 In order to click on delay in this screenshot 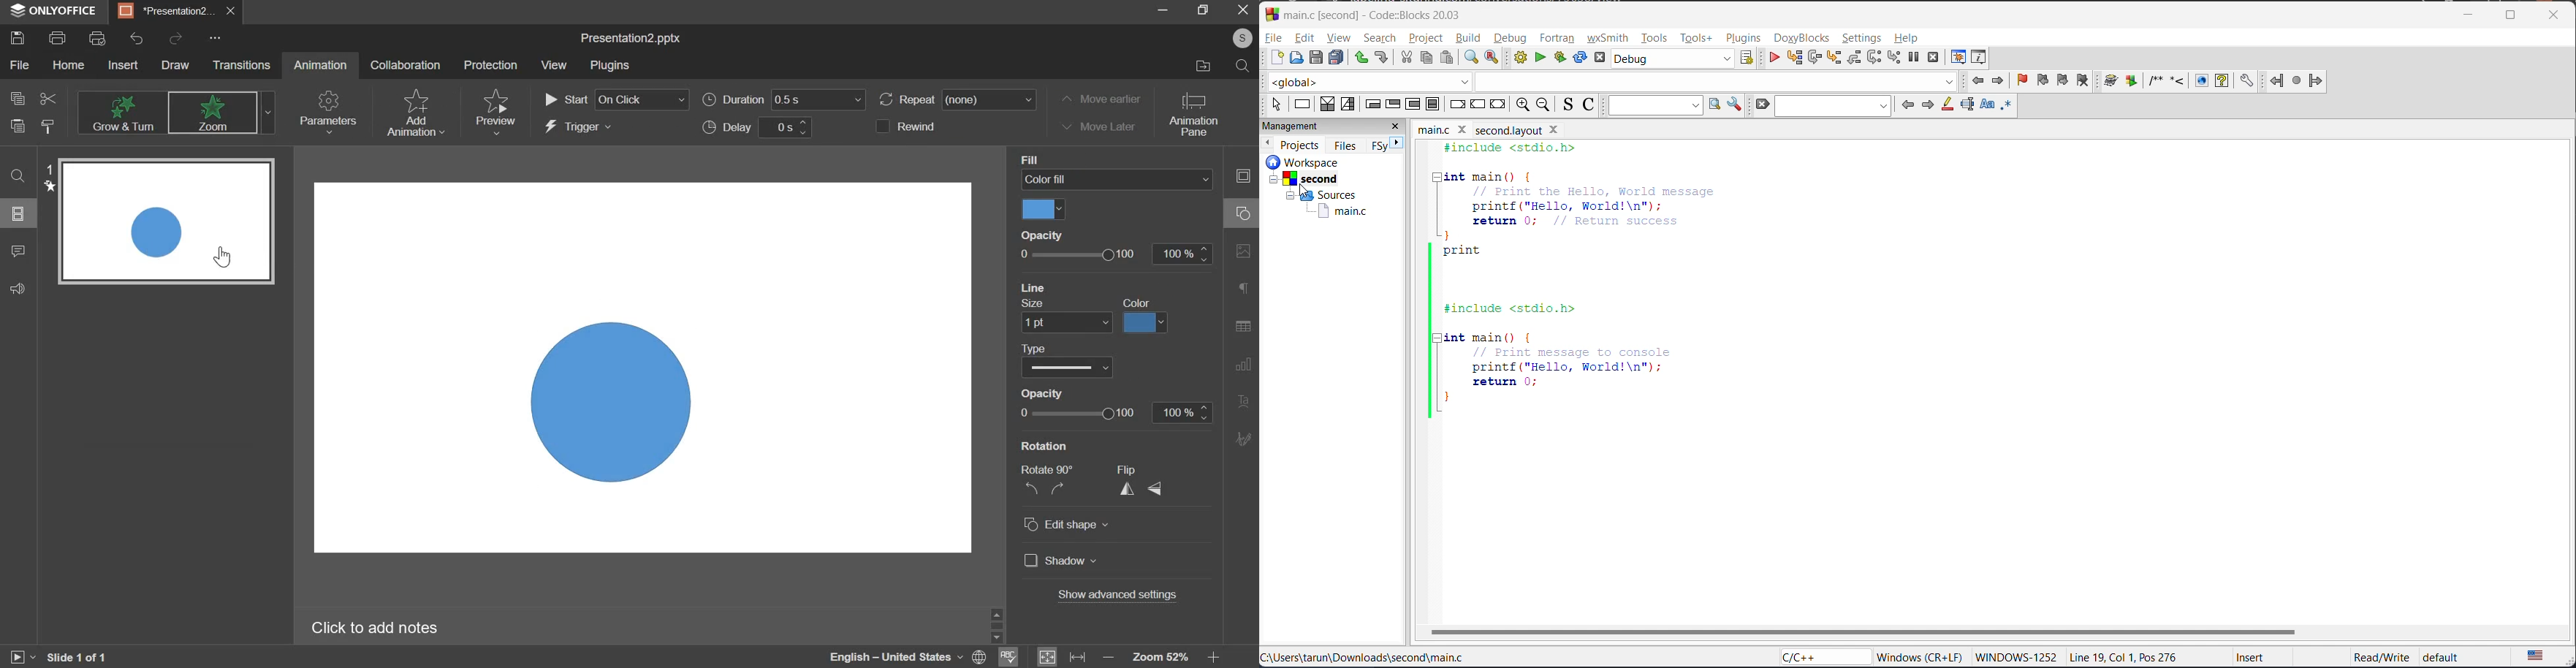, I will do `click(757, 127)`.